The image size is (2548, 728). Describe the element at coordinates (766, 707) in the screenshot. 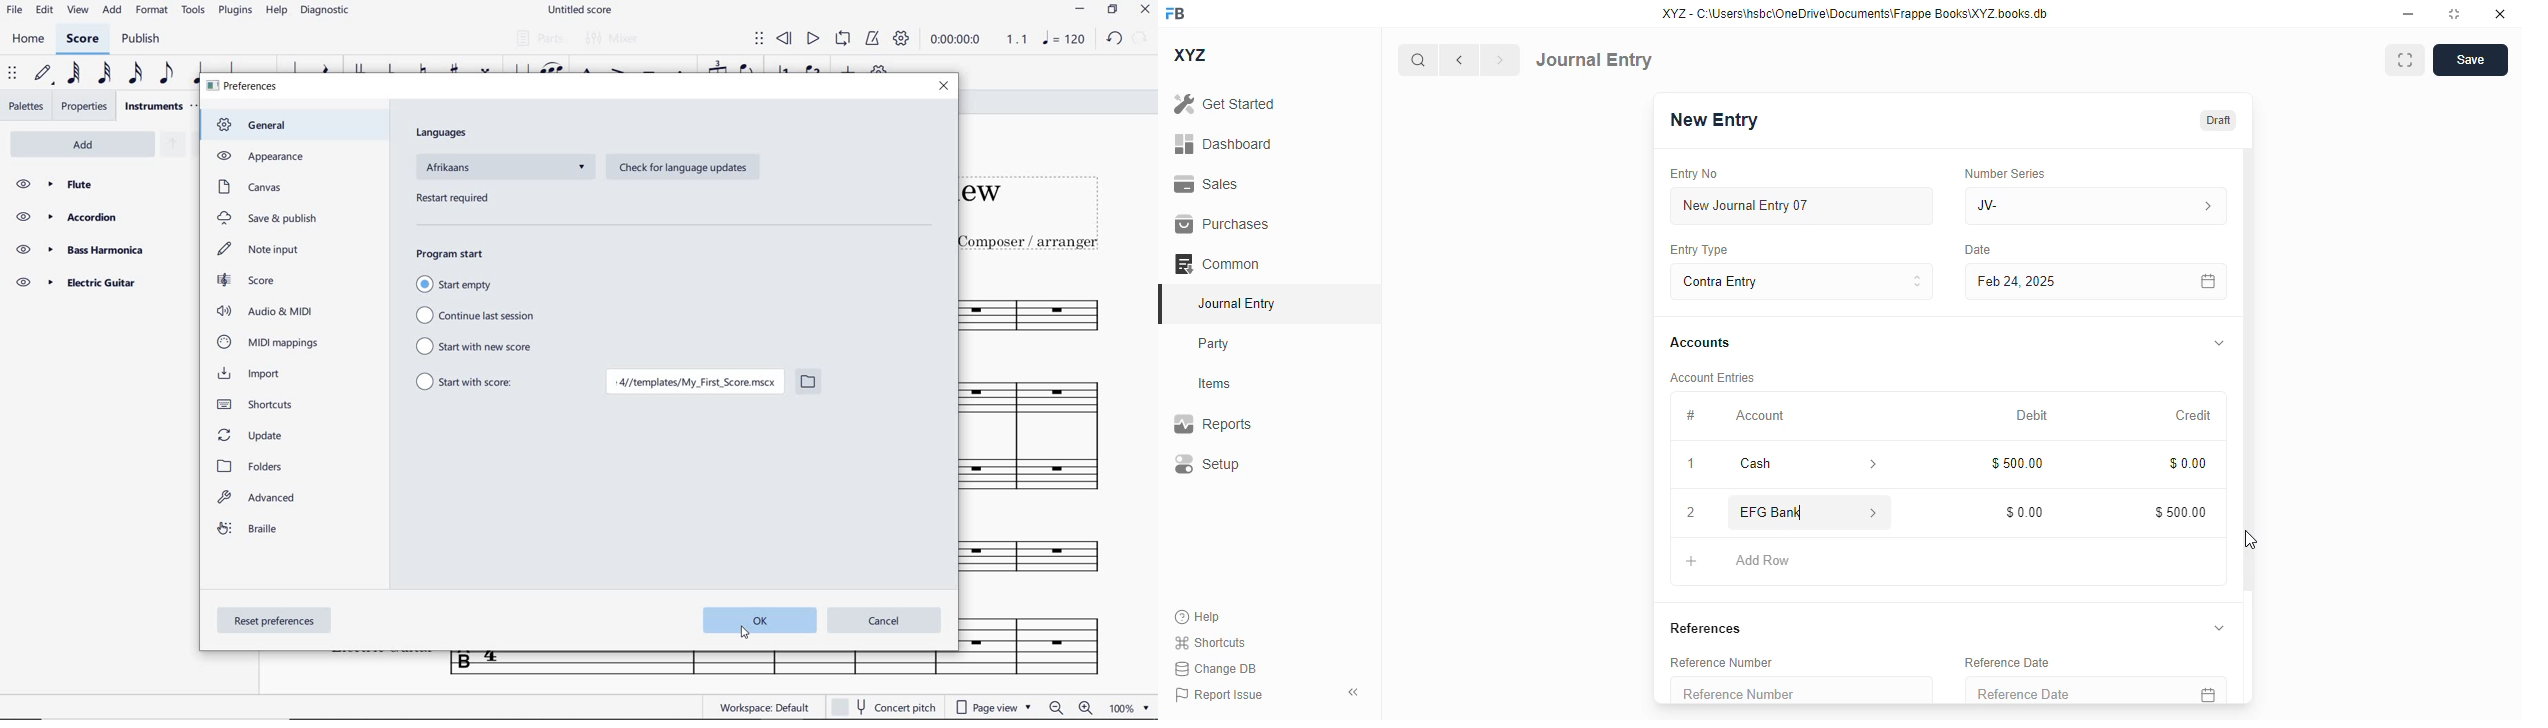

I see `workspace: default` at that location.